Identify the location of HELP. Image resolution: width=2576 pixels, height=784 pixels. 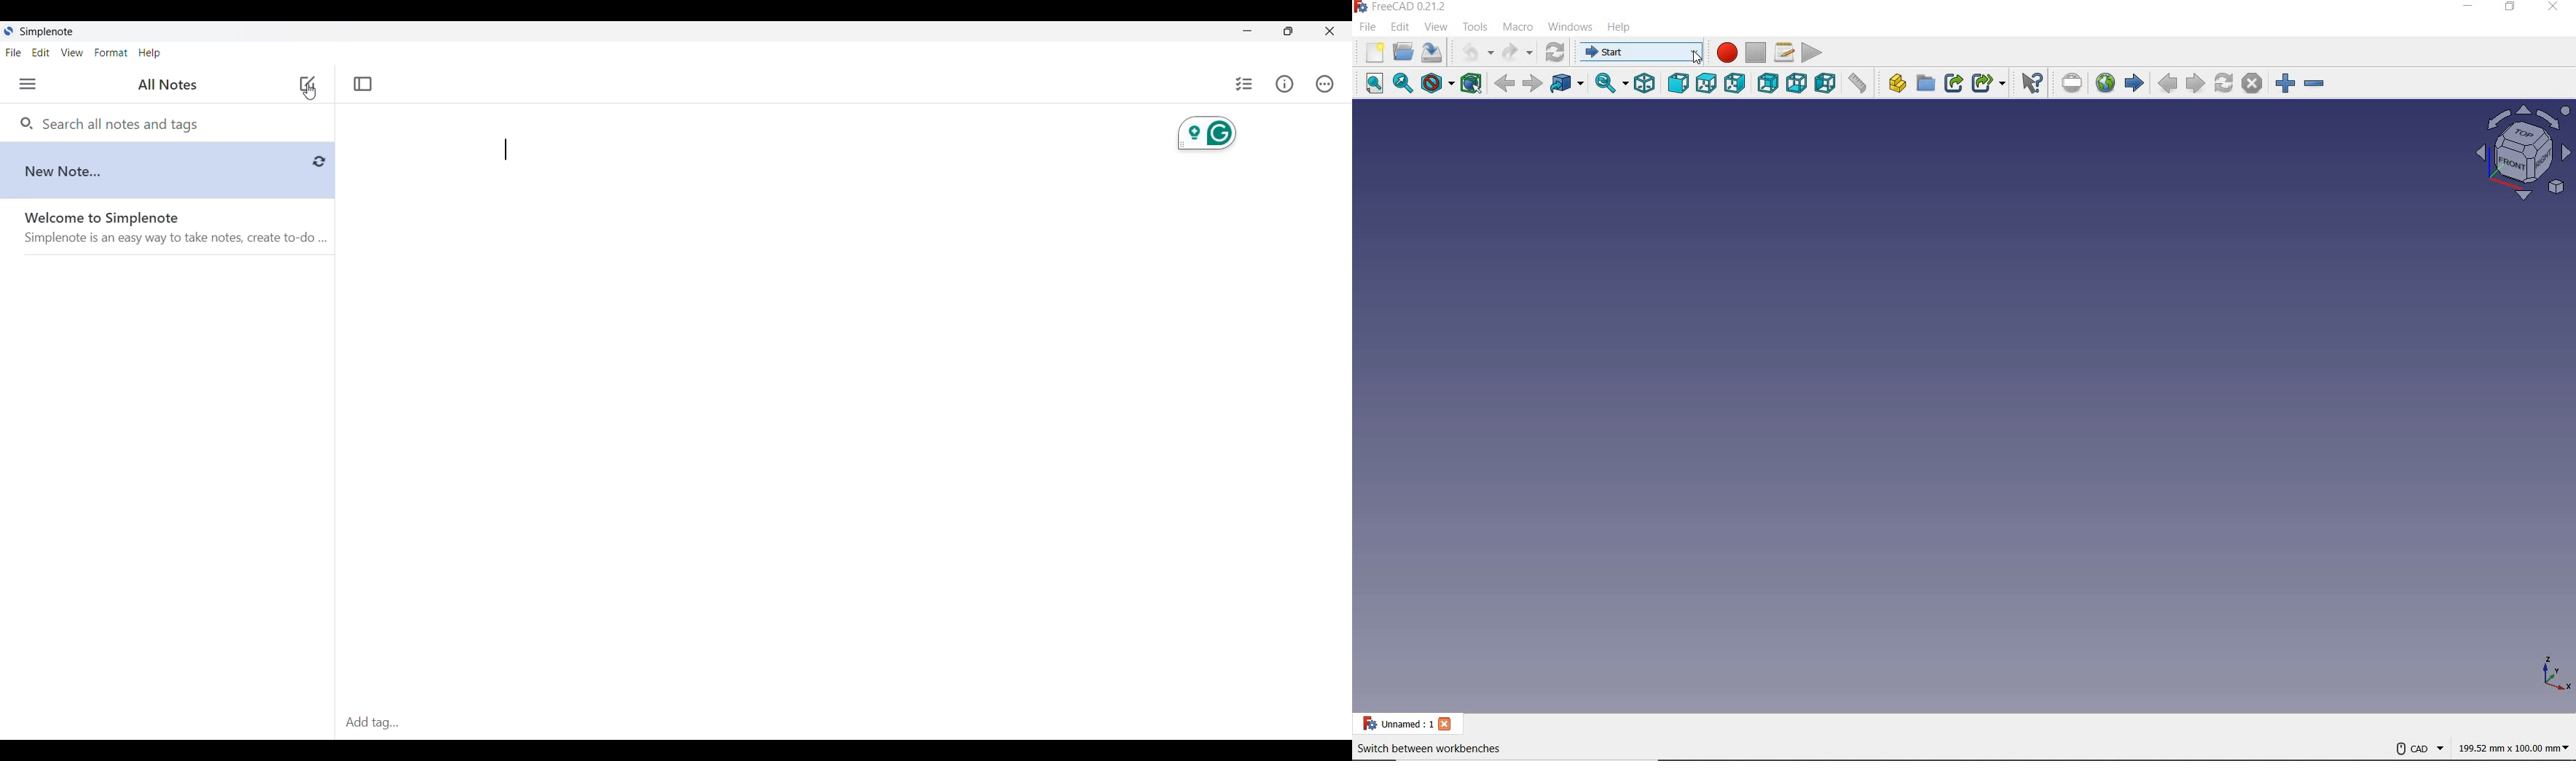
(1621, 27).